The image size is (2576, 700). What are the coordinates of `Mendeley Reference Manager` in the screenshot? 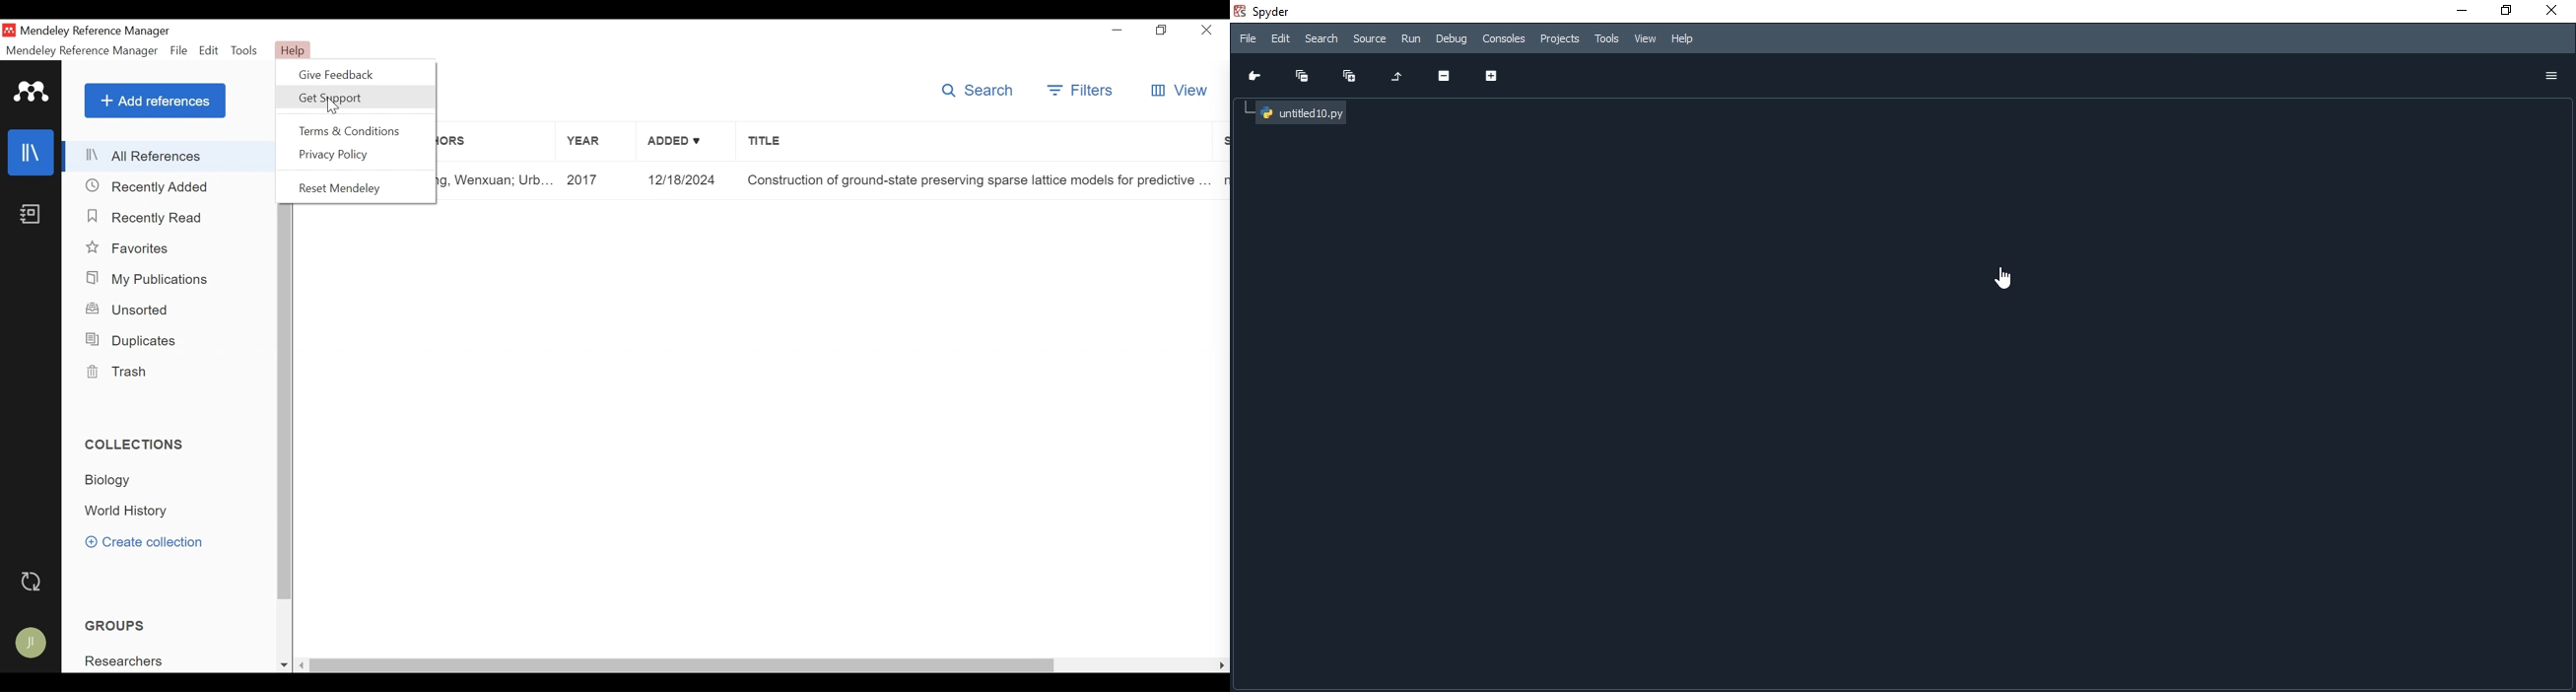 It's located at (82, 51).